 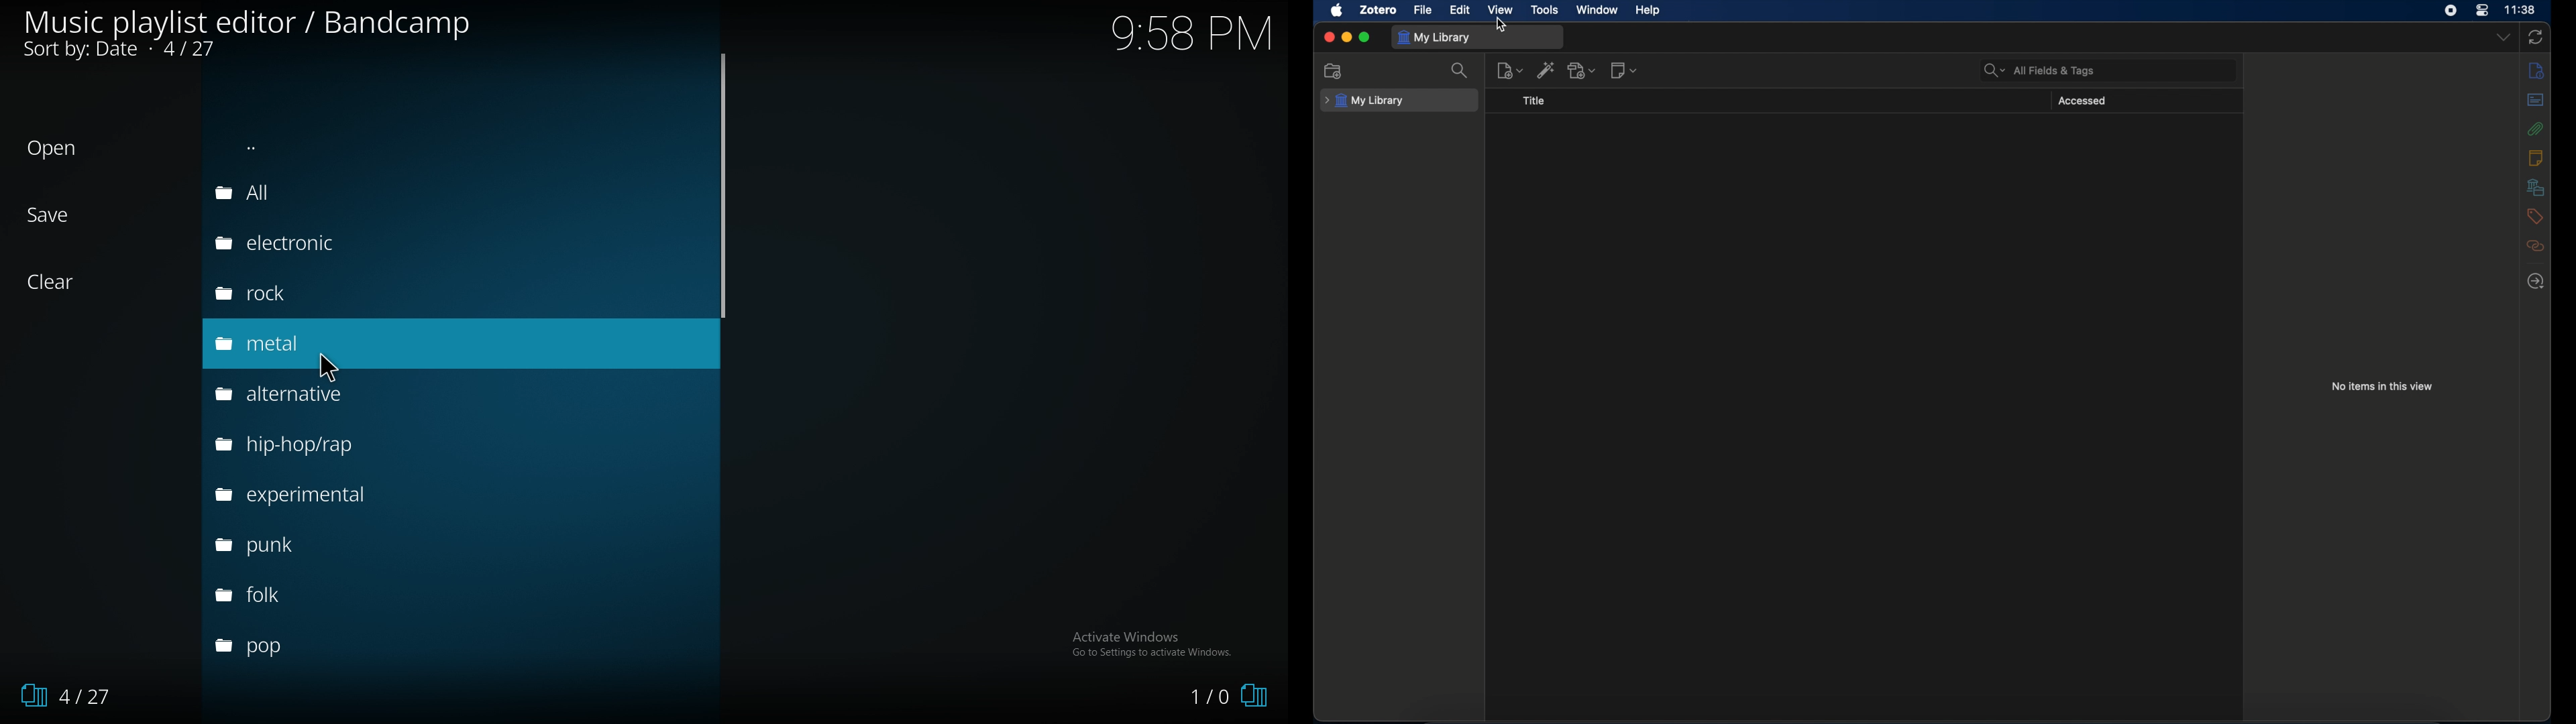 I want to click on tags, so click(x=2536, y=216).